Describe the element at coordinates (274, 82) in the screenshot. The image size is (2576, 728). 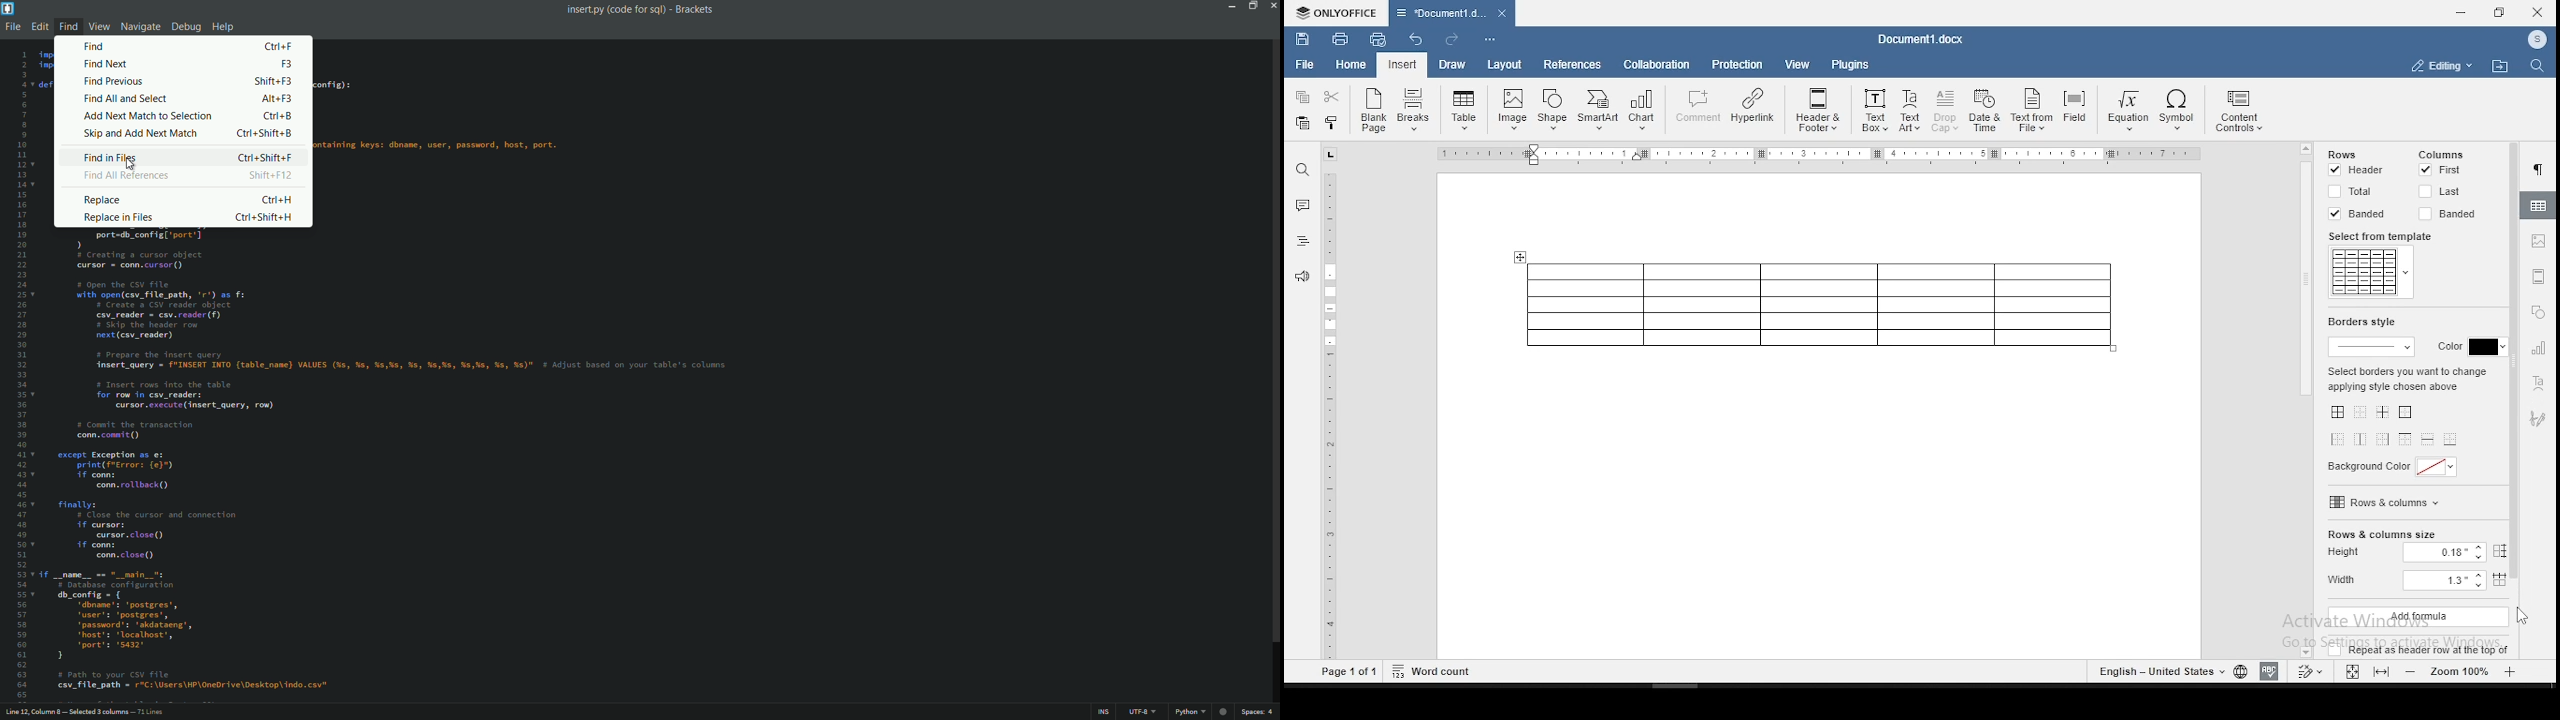
I see `keyboard shortcut` at that location.